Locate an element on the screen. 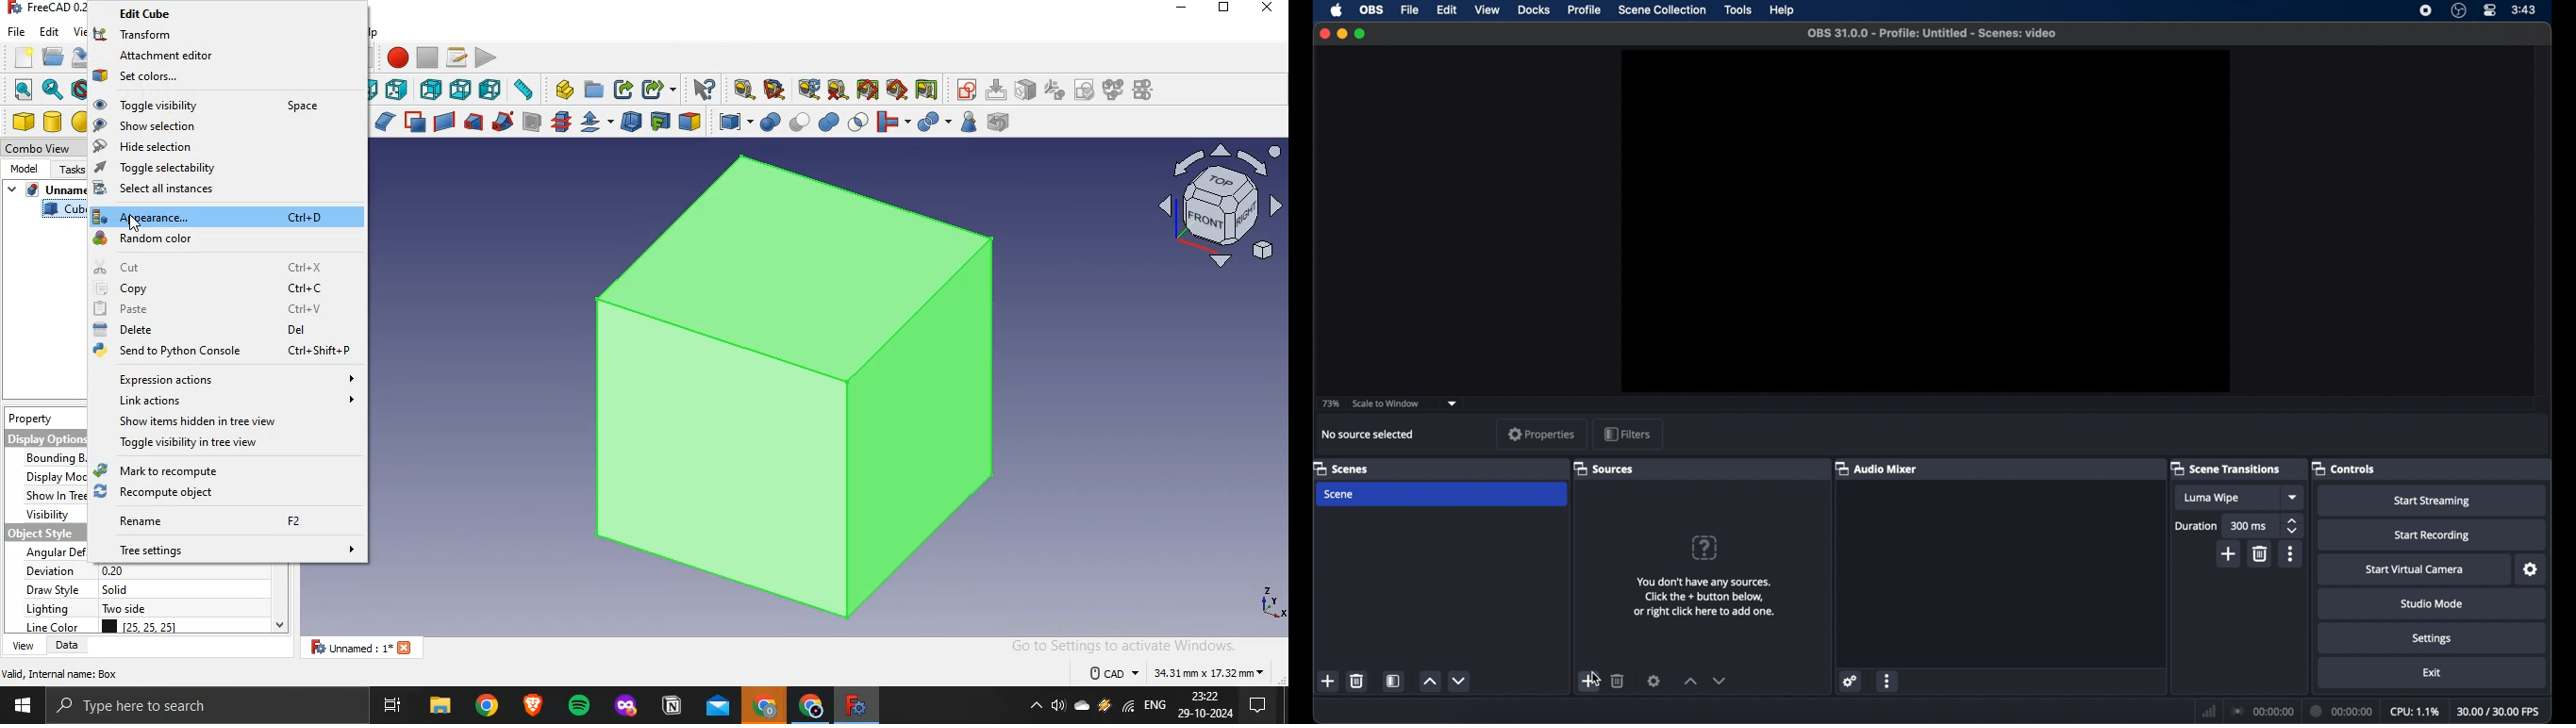 This screenshot has width=2576, height=728. google chrome is located at coordinates (764, 707).